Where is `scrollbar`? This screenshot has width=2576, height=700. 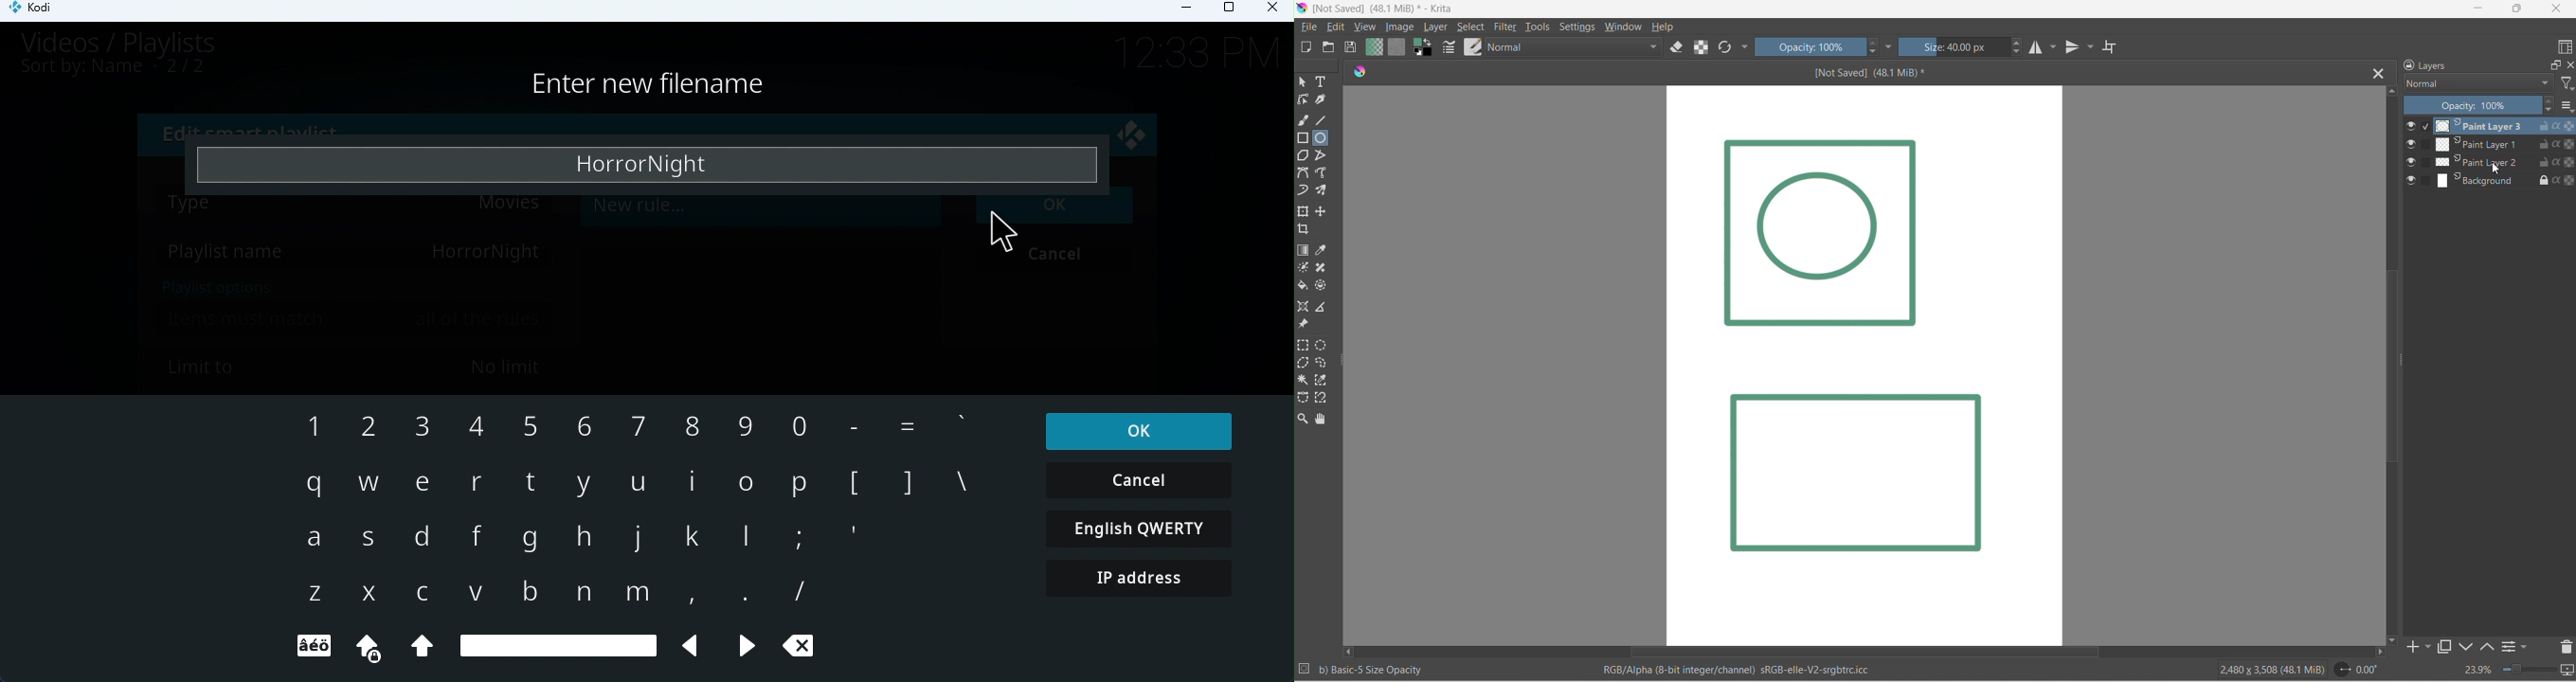
scrollbar is located at coordinates (2402, 362).